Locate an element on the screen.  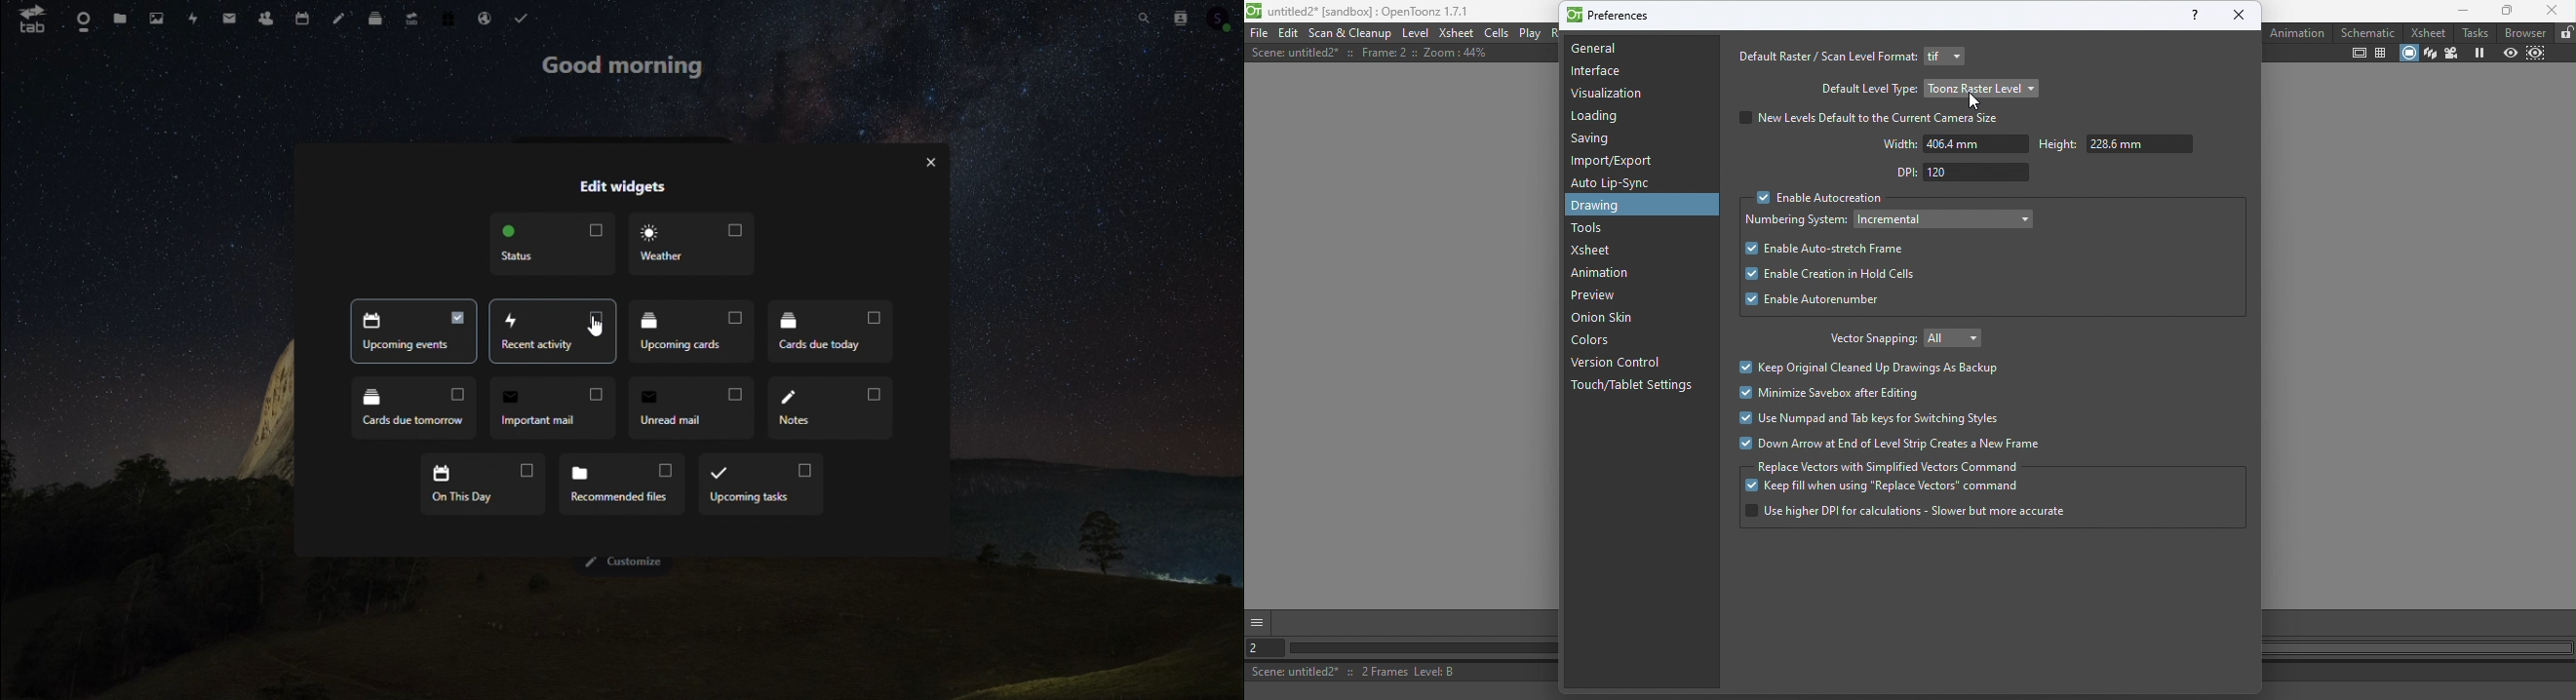
Status is located at coordinates (551, 244).